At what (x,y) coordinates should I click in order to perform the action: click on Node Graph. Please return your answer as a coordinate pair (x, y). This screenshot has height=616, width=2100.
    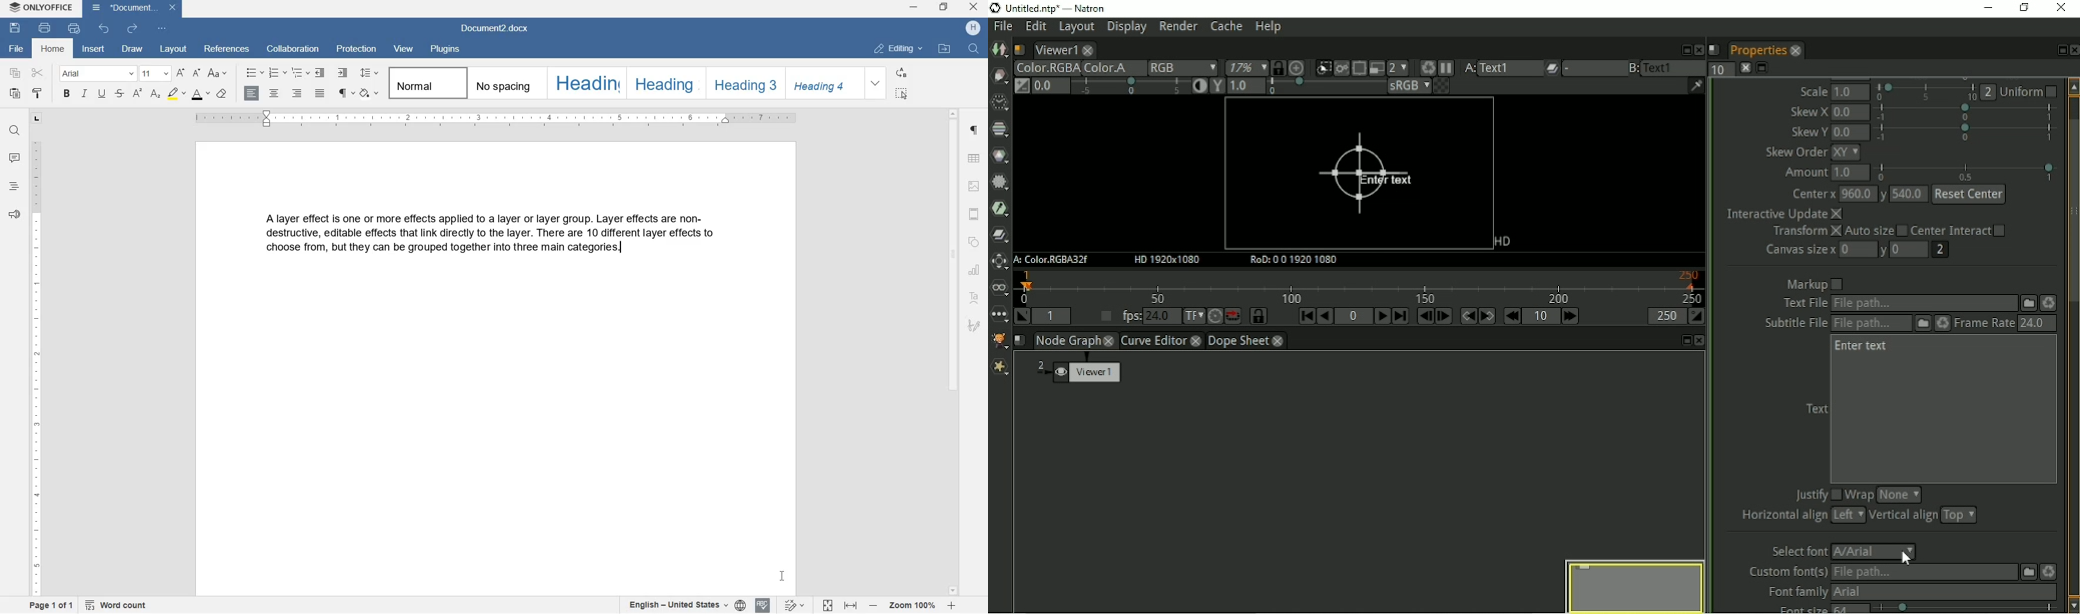
    Looking at the image, I should click on (1068, 341).